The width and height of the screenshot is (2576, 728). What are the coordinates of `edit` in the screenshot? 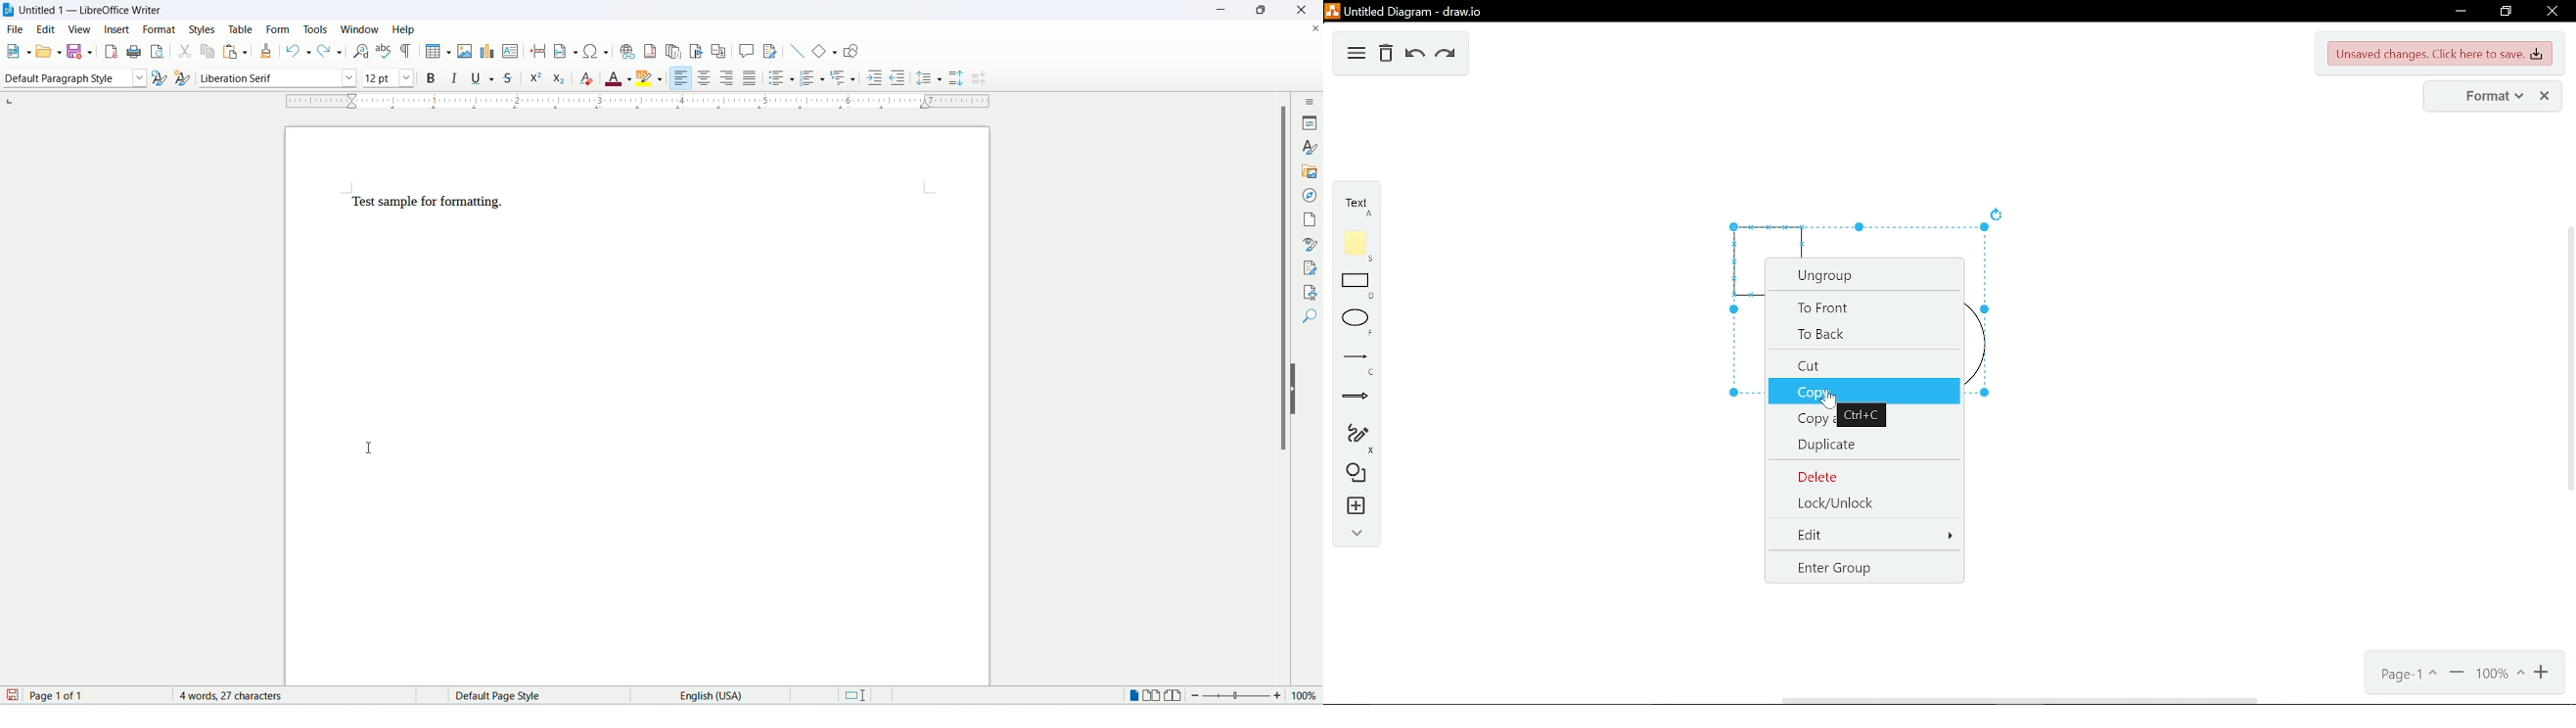 It's located at (47, 31).